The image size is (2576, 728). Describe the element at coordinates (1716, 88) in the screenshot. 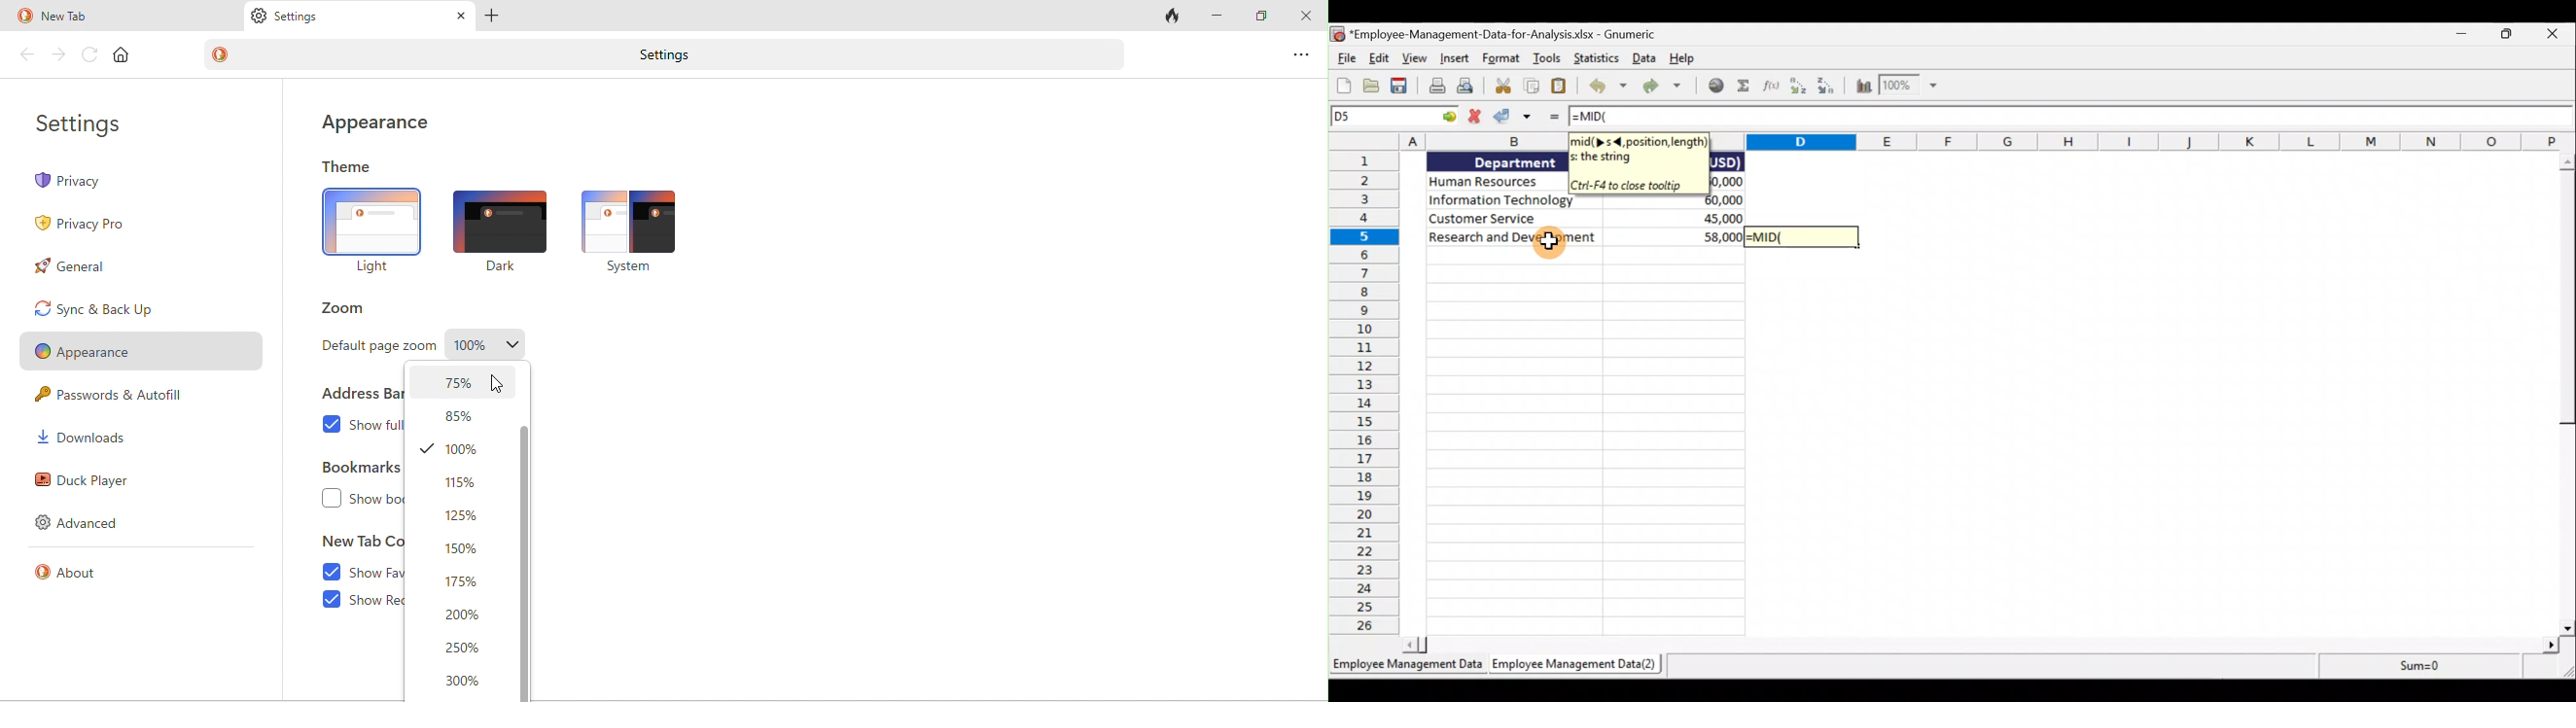

I see `Insert a hyperlink` at that location.